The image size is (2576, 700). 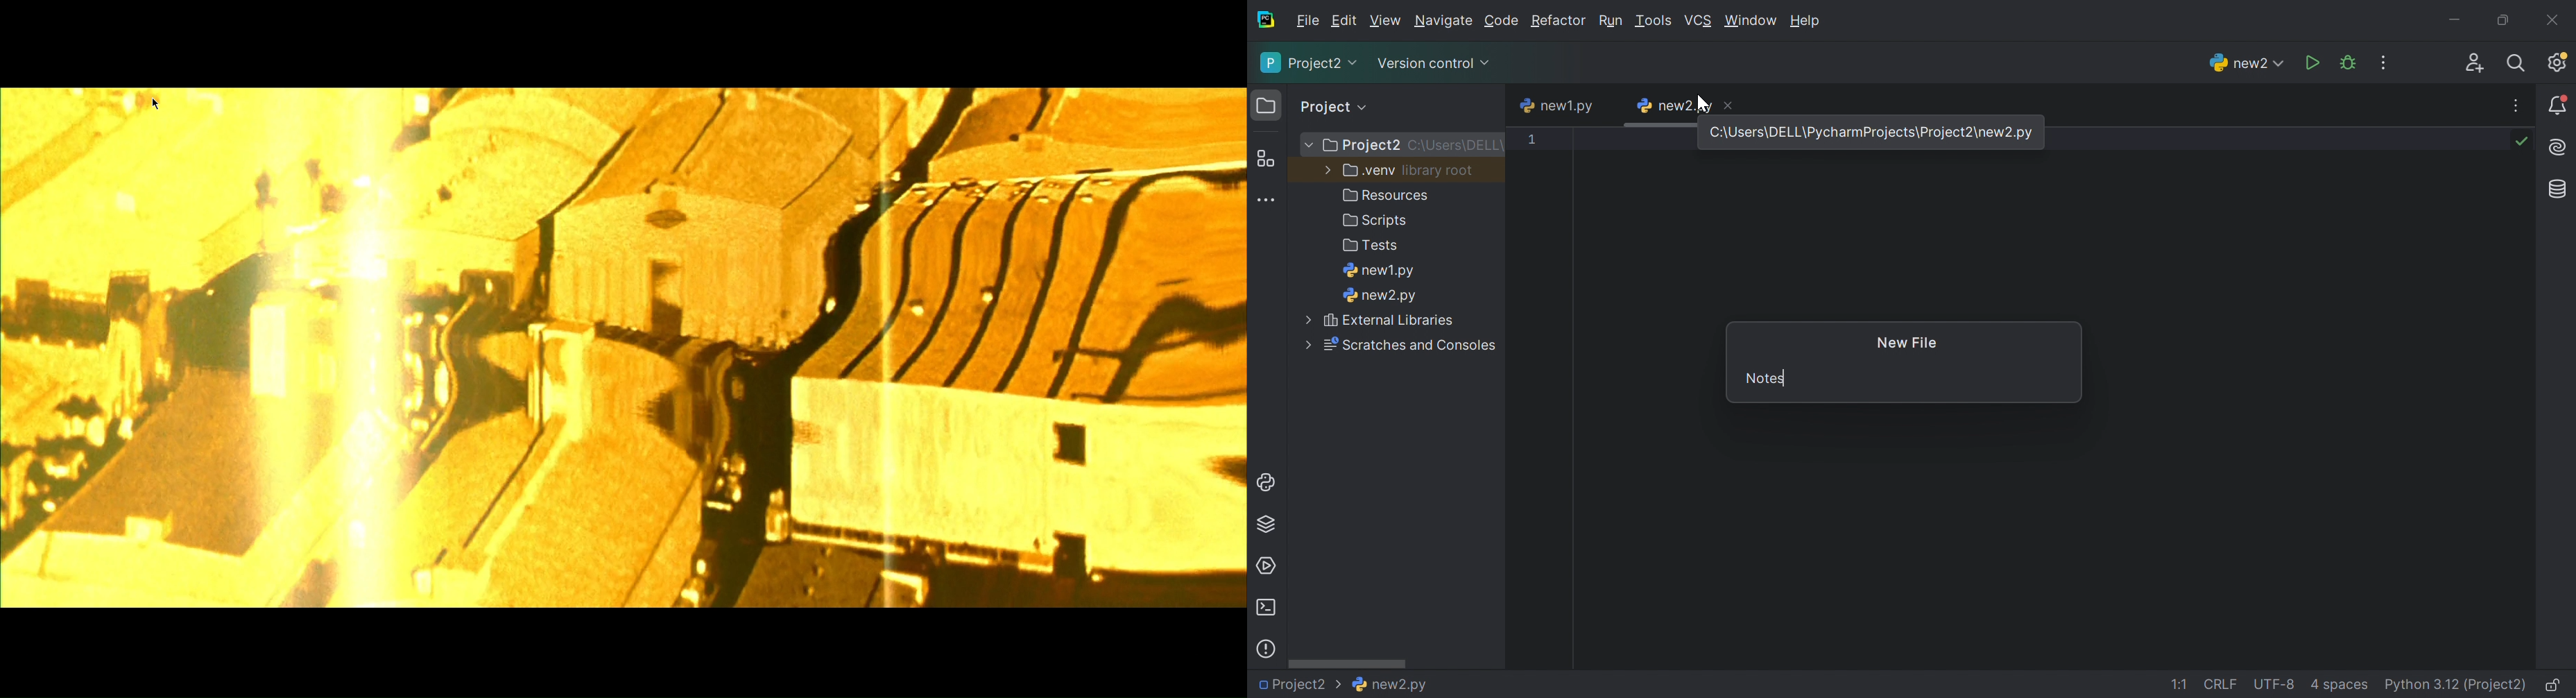 I want to click on Cursor, so click(x=1705, y=103).